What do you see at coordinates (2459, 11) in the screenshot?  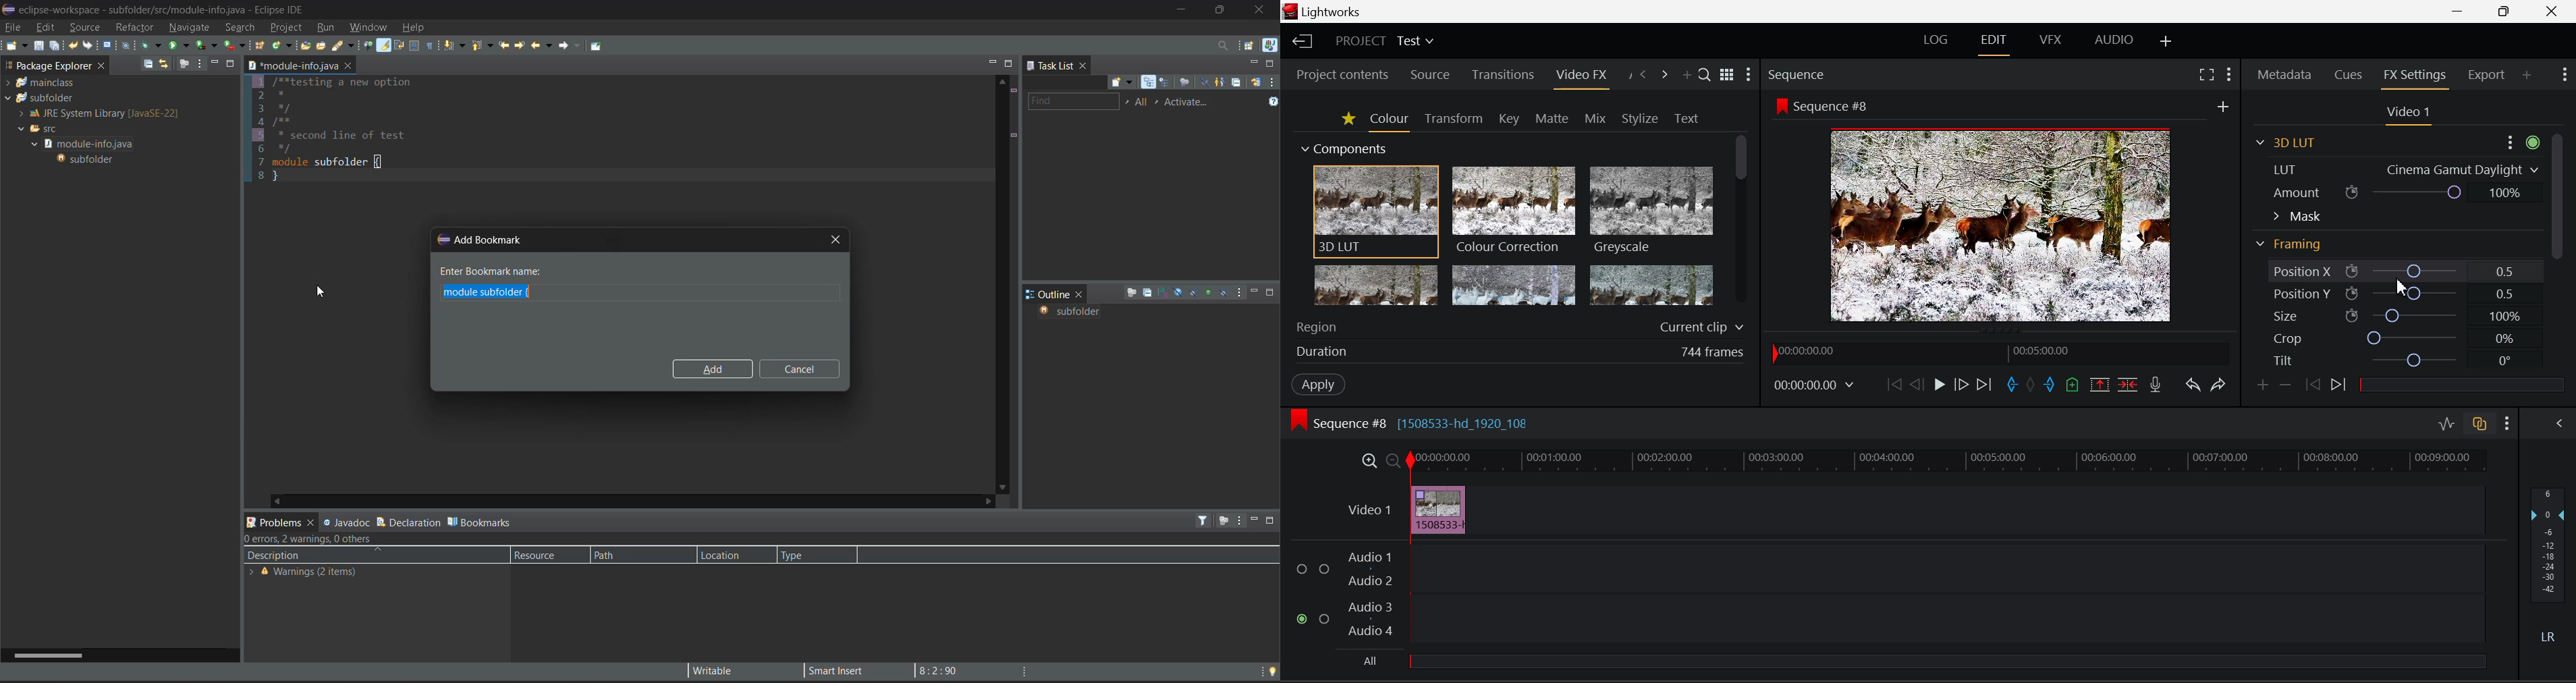 I see `Restore Down` at bounding box center [2459, 11].